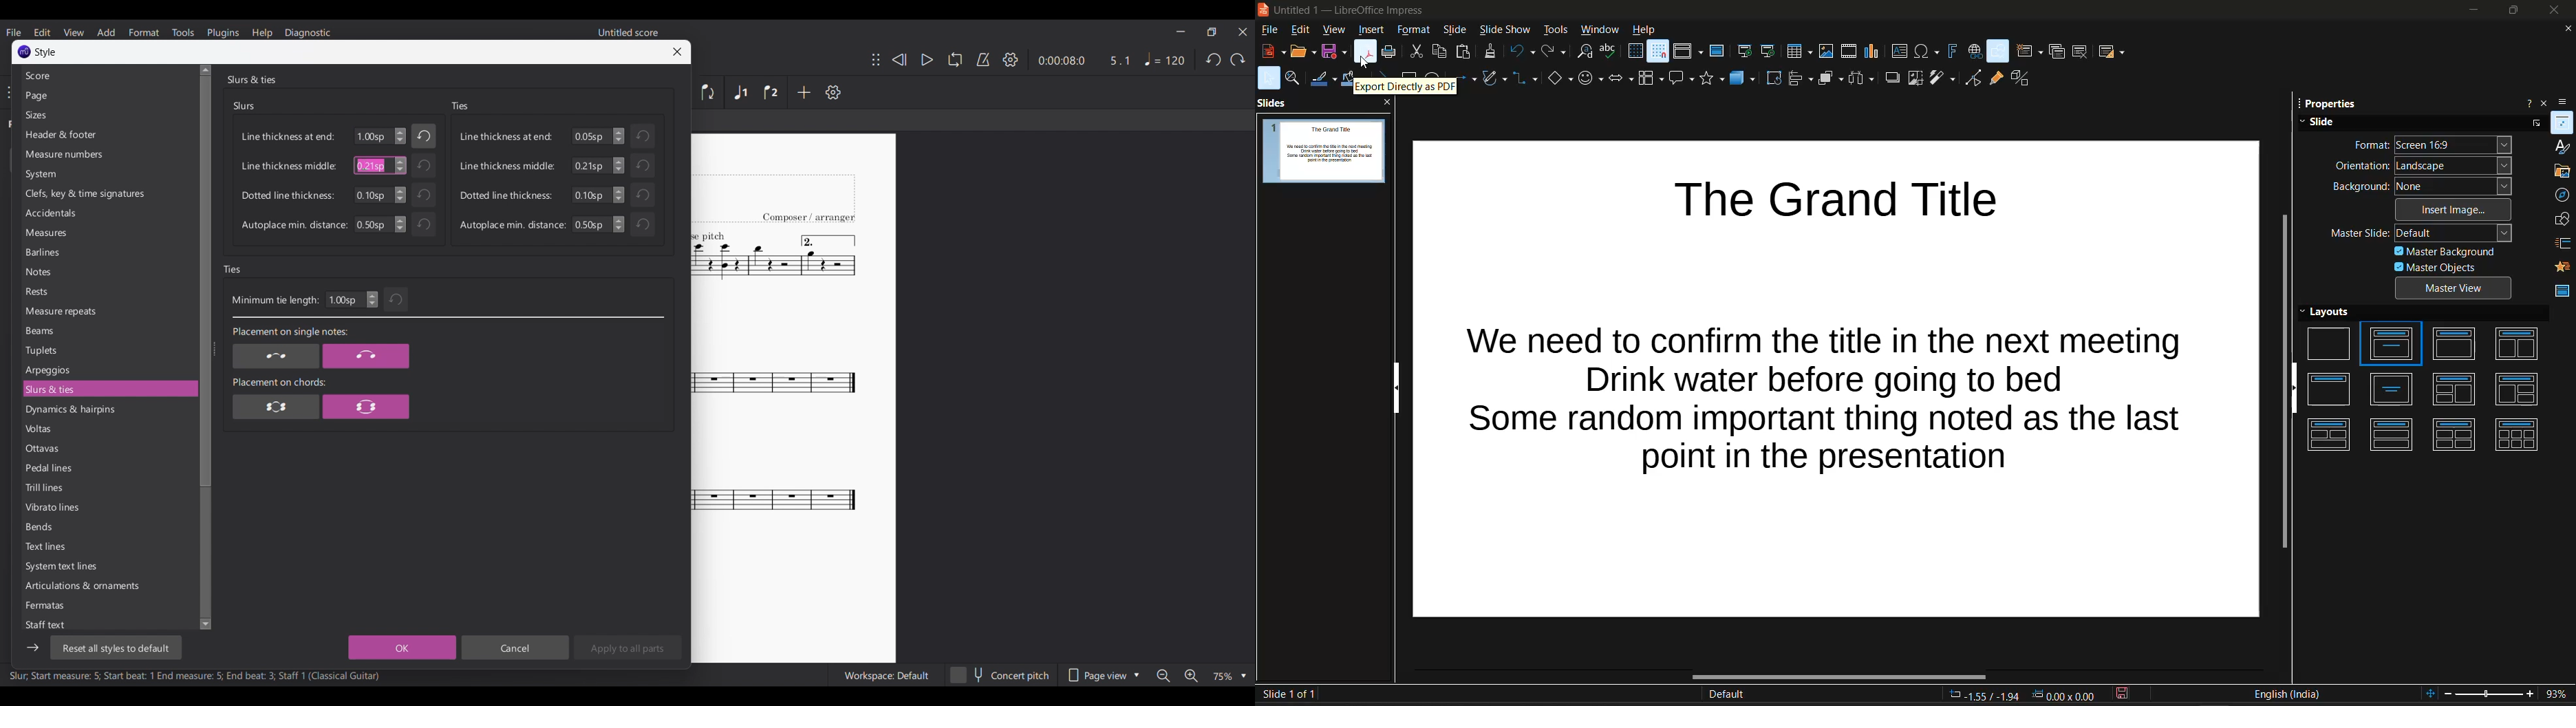  What do you see at coordinates (2562, 148) in the screenshot?
I see `styles` at bounding box center [2562, 148].